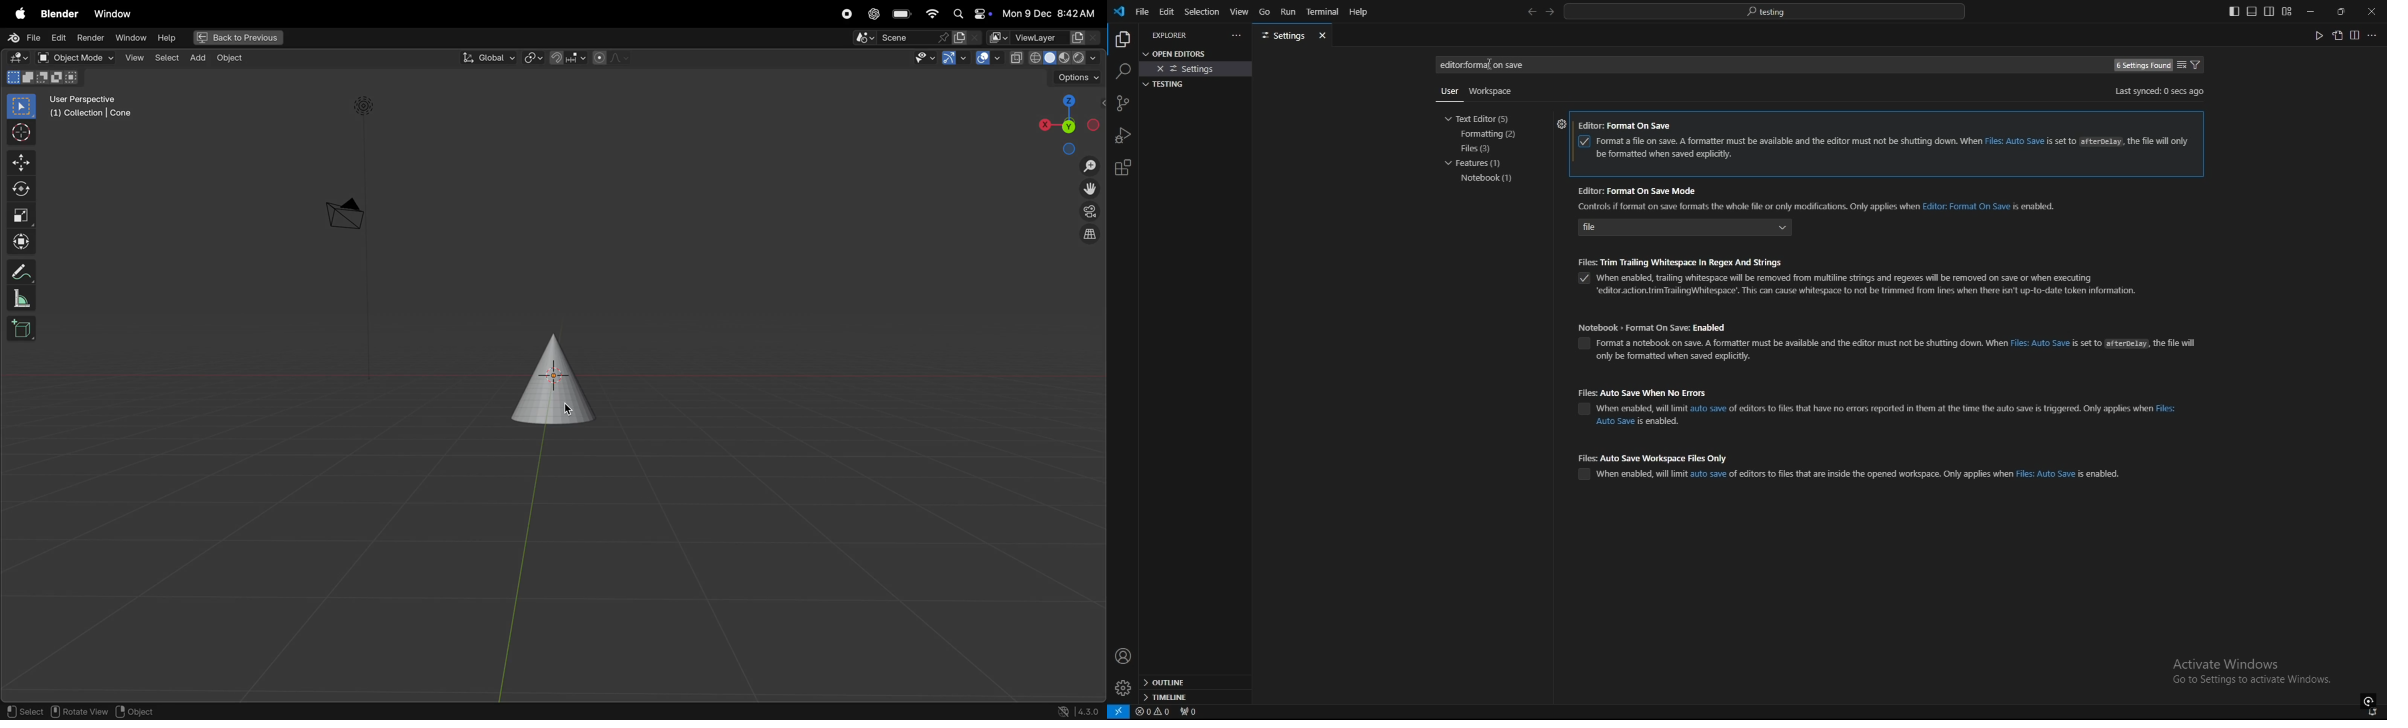 The image size is (2408, 728). What do you see at coordinates (344, 214) in the screenshot?
I see `camera perscpetive` at bounding box center [344, 214].